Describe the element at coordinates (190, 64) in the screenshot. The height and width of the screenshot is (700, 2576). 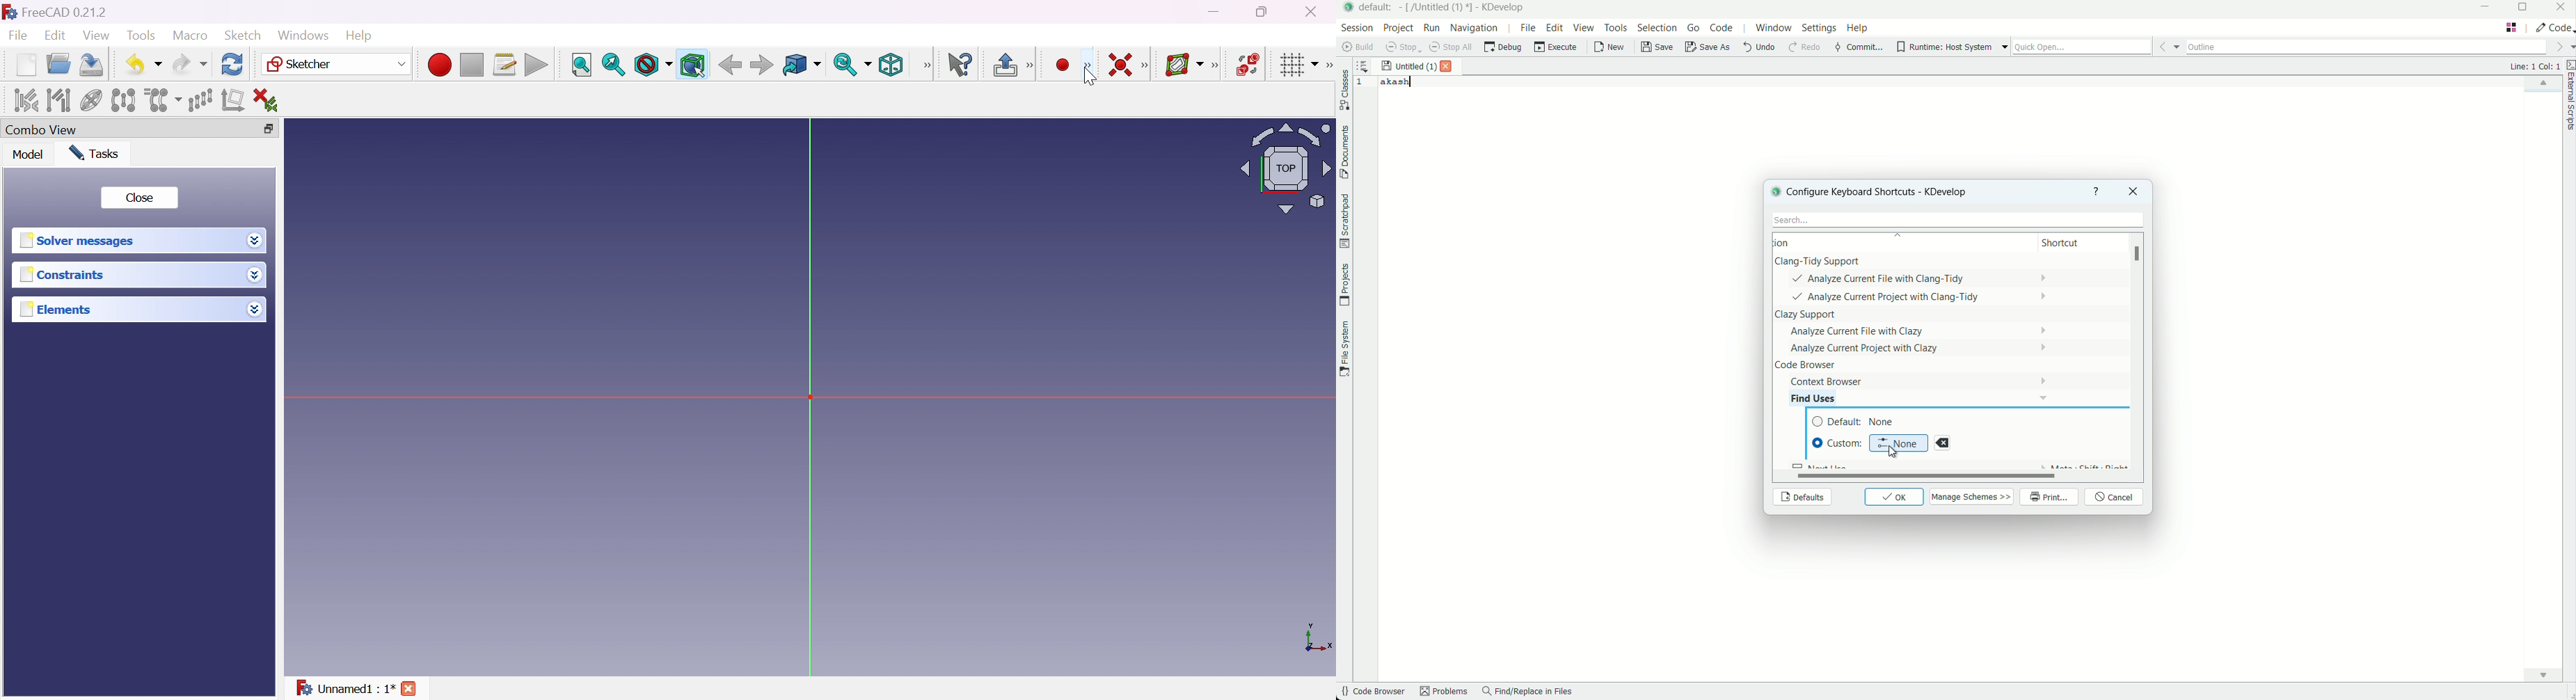
I see `Redo` at that location.